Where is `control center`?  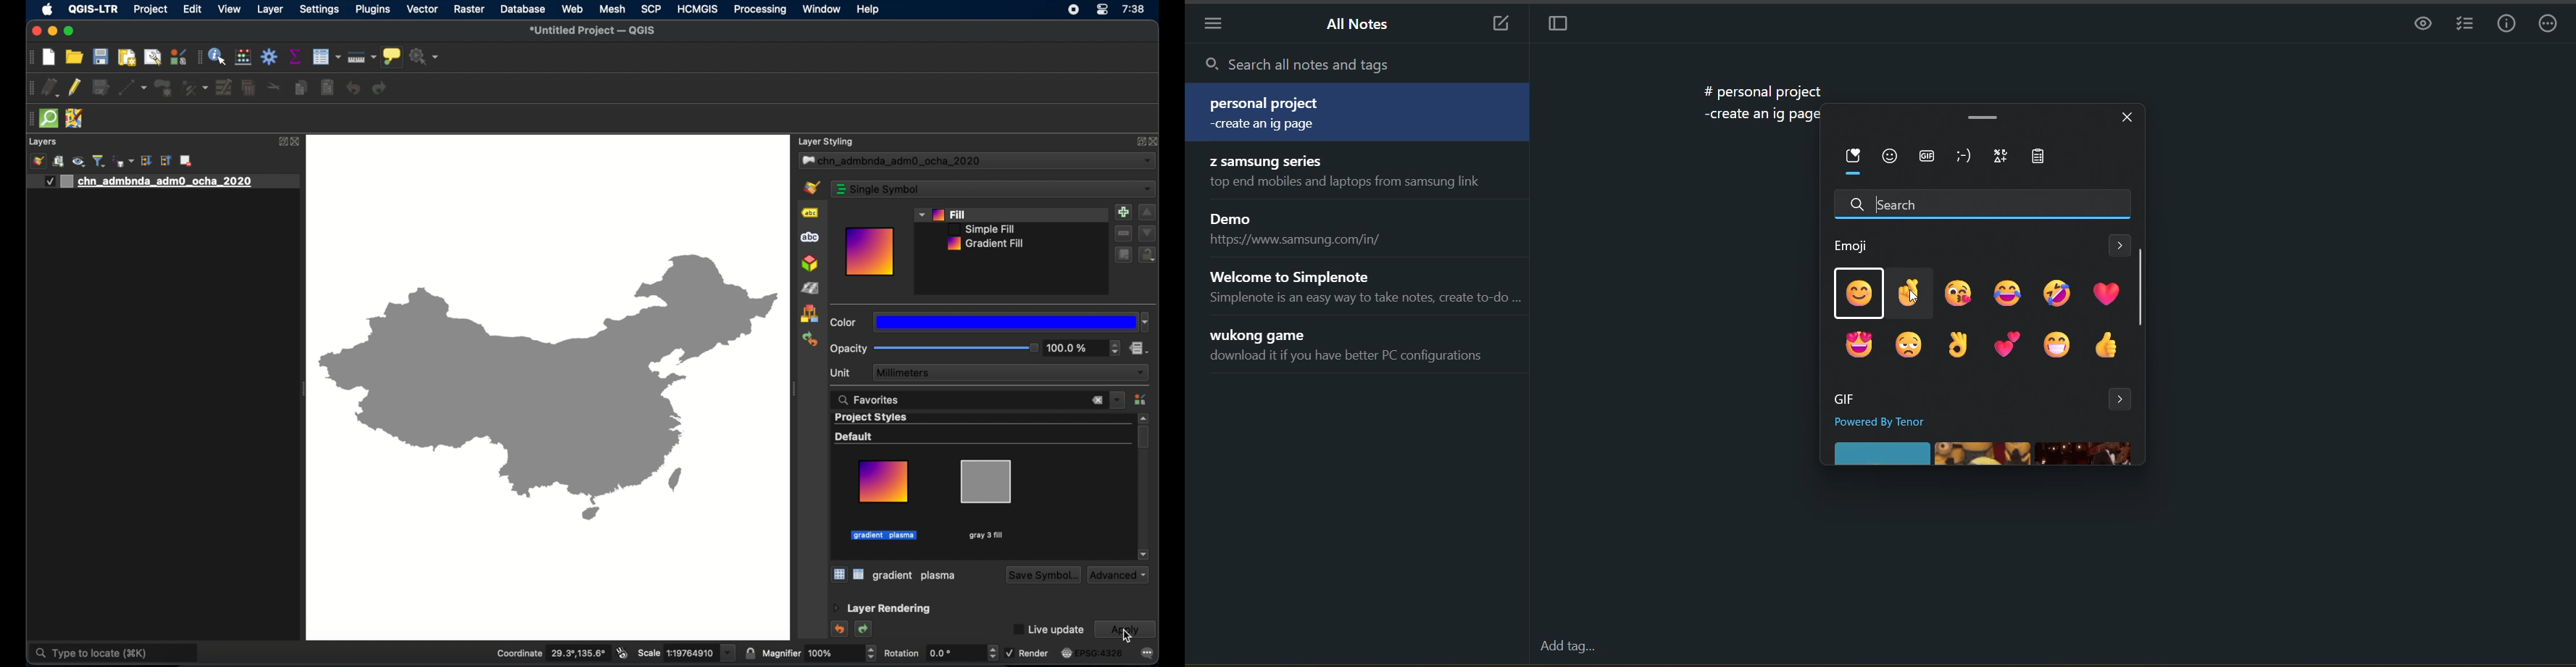
control center is located at coordinates (1103, 10).